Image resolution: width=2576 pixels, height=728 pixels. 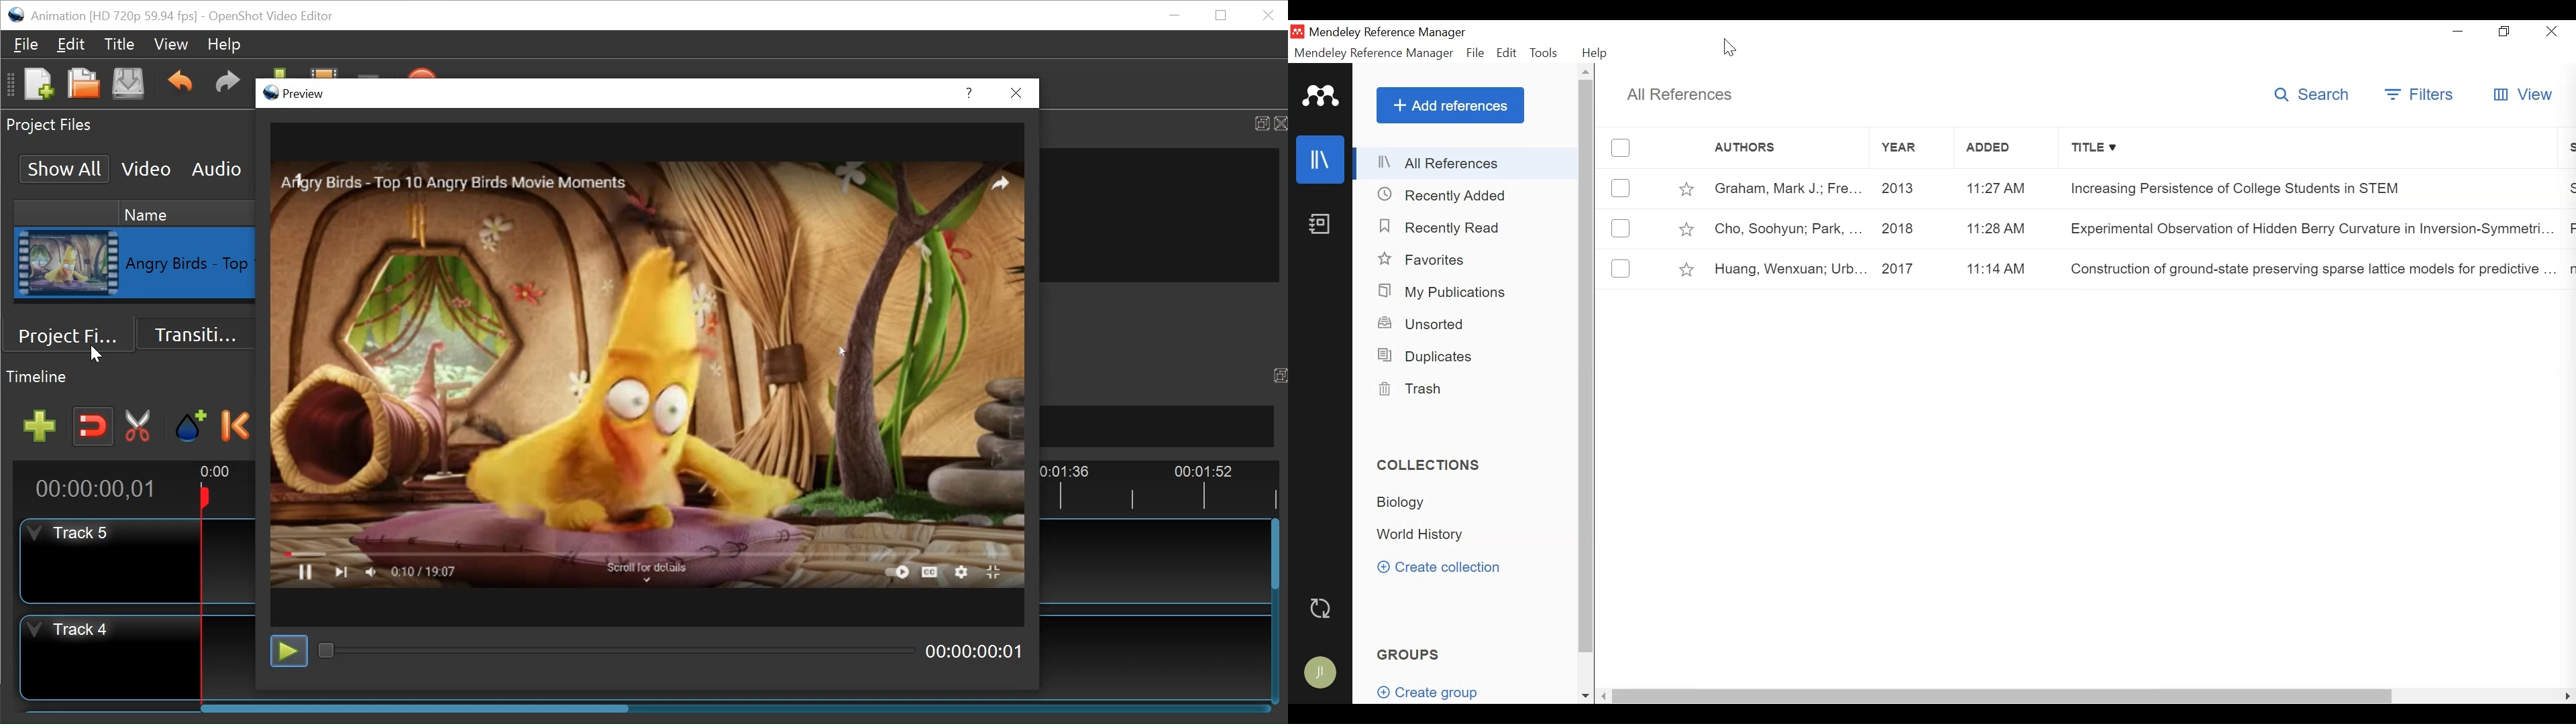 I want to click on Search , so click(x=2314, y=95).